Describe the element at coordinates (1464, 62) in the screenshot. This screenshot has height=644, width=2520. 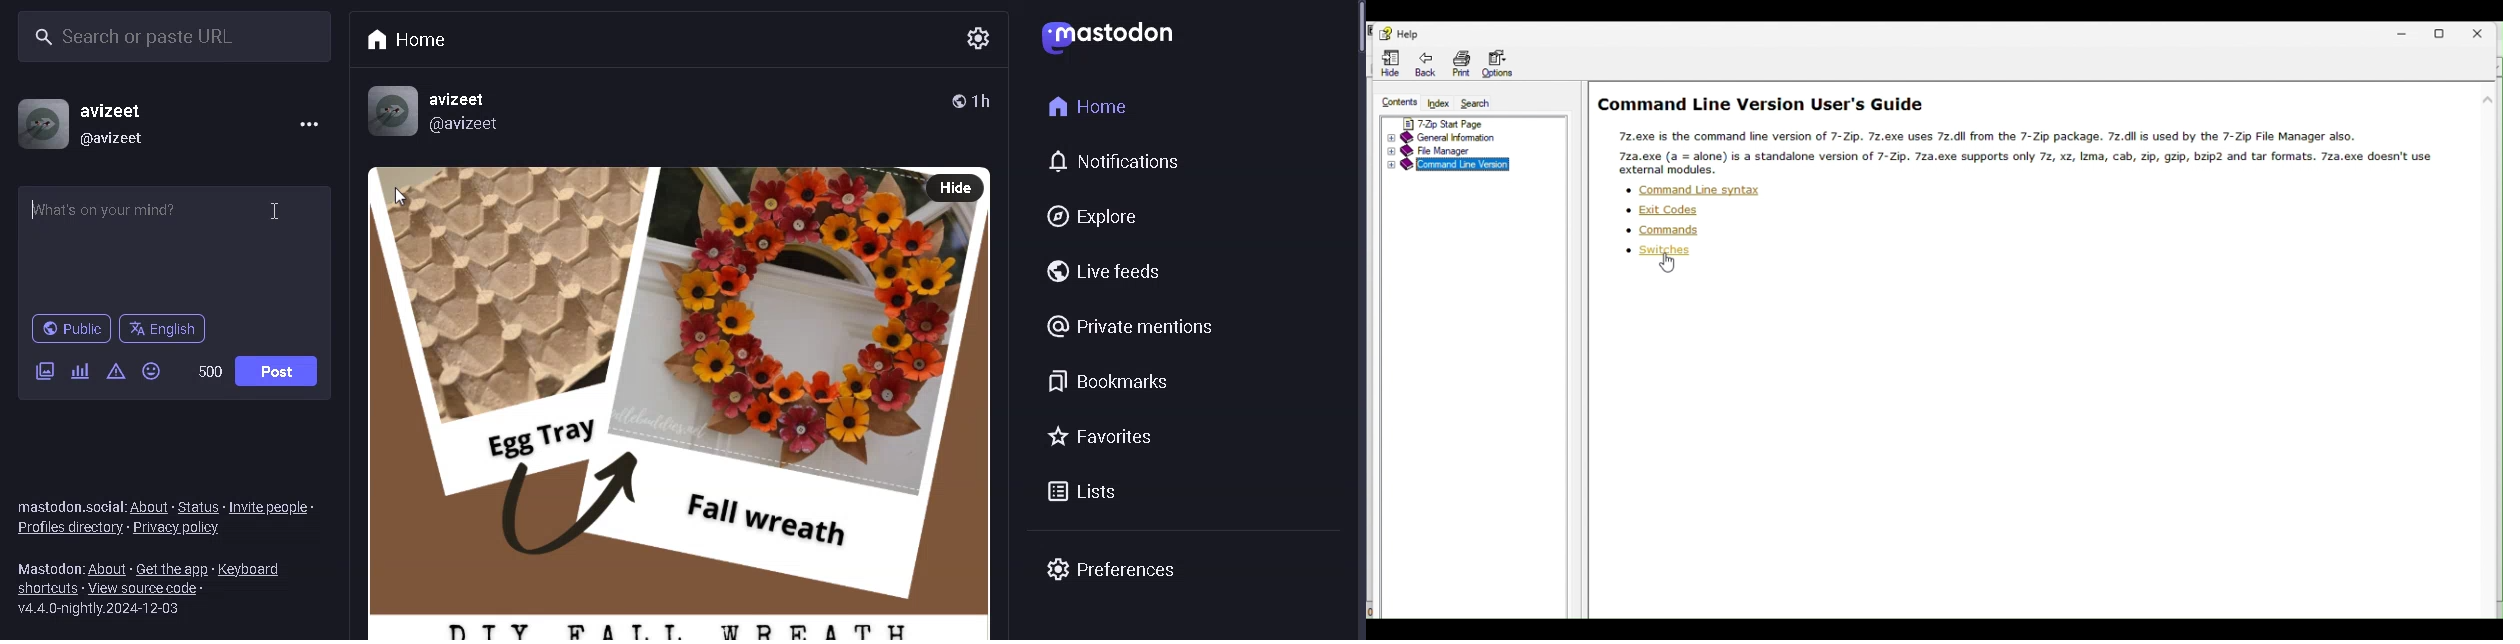
I see `Print ` at that location.